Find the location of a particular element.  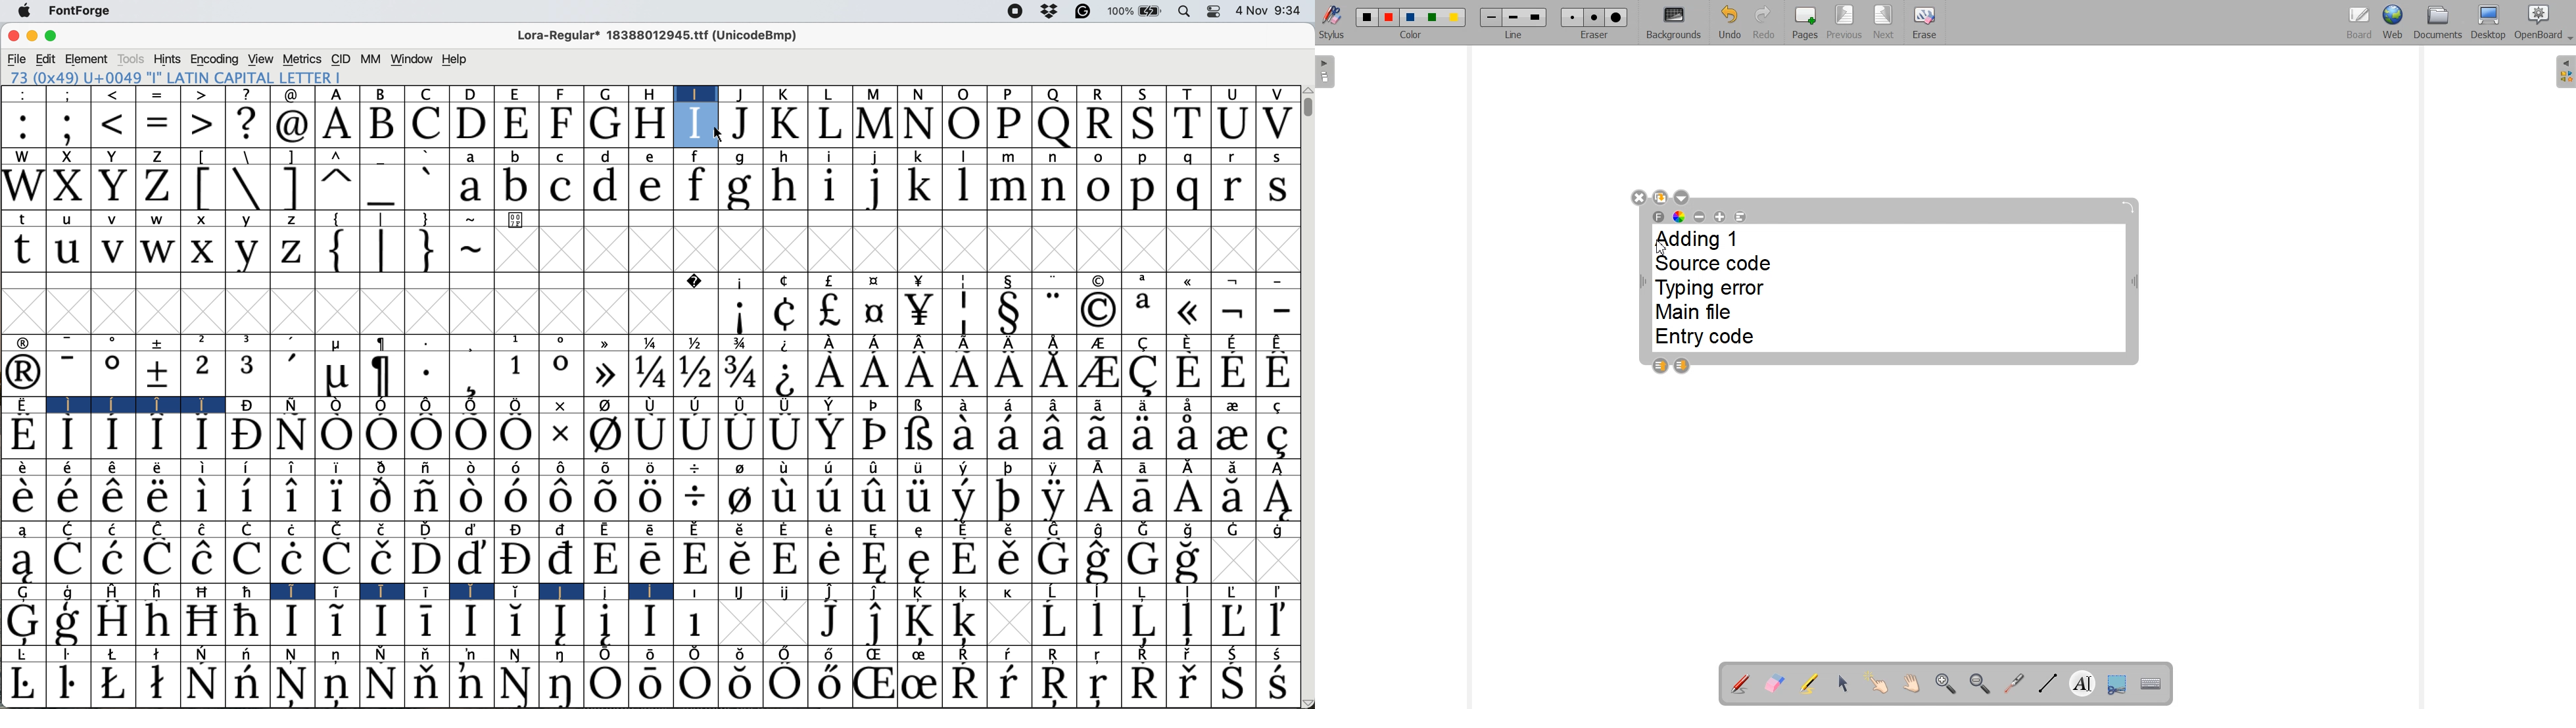

\ is located at coordinates (248, 188).